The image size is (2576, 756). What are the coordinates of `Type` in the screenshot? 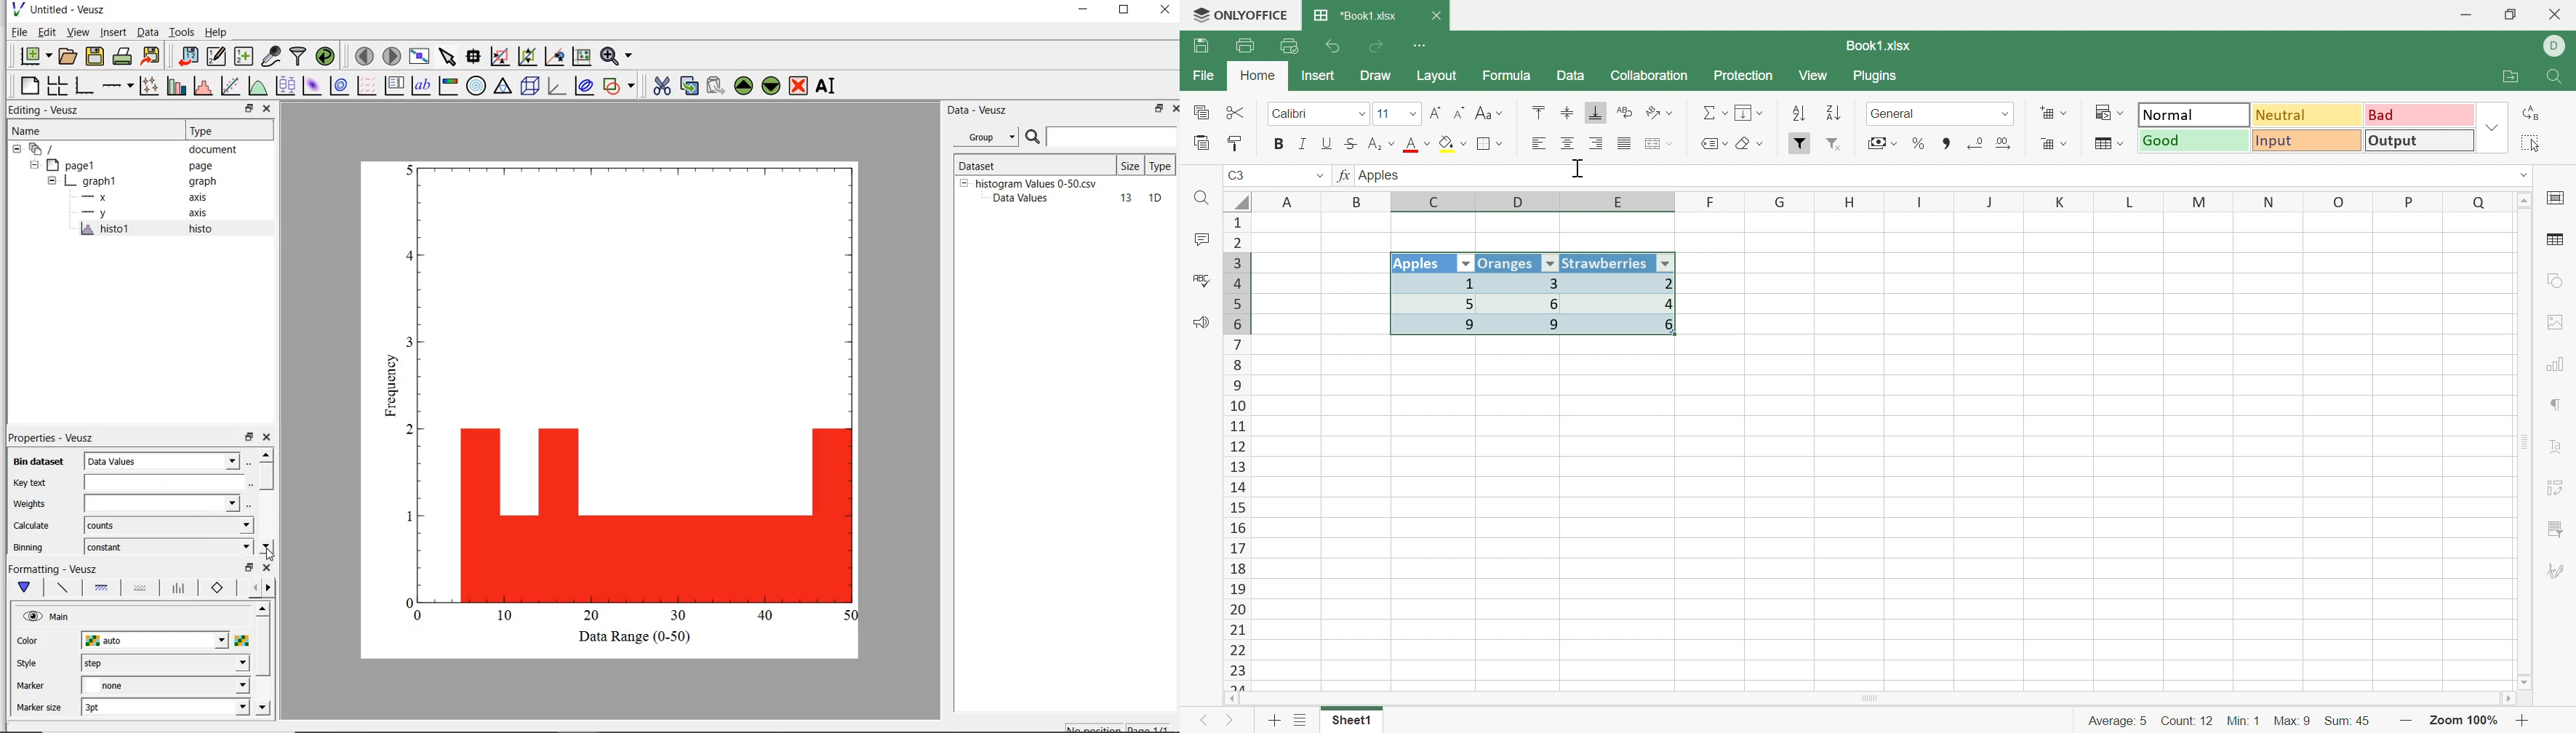 It's located at (226, 131).